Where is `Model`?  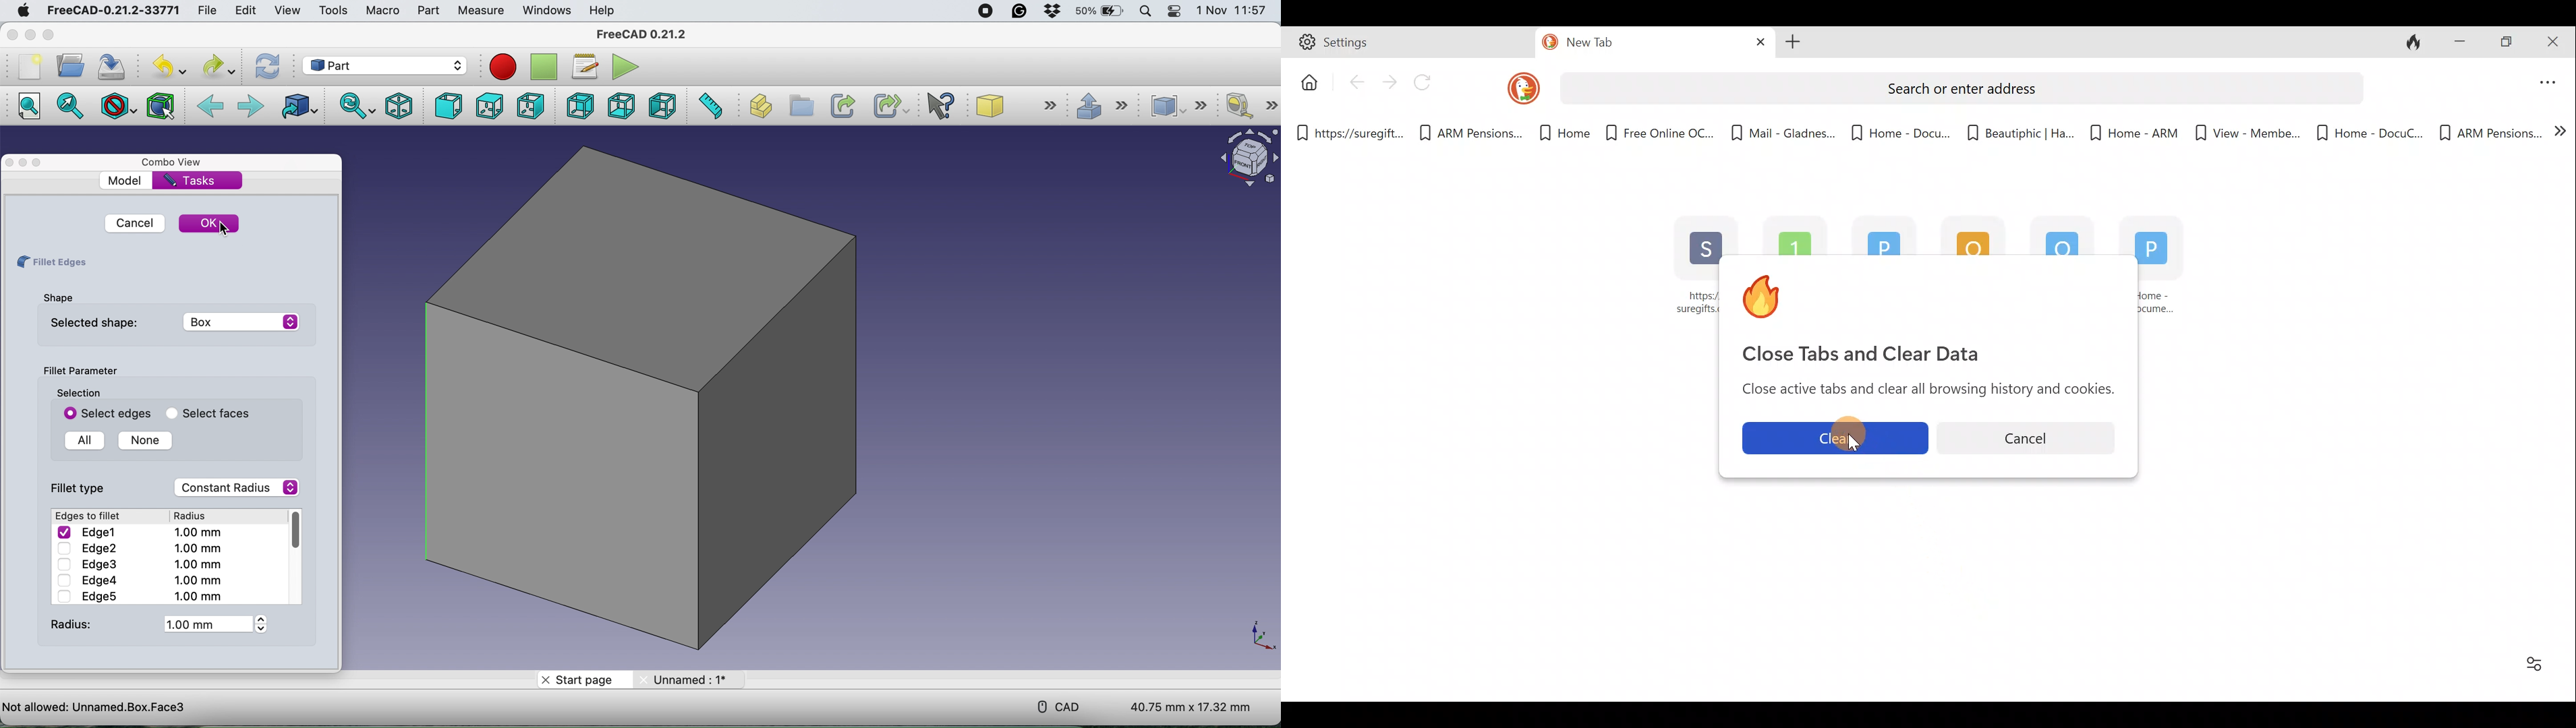
Model is located at coordinates (126, 181).